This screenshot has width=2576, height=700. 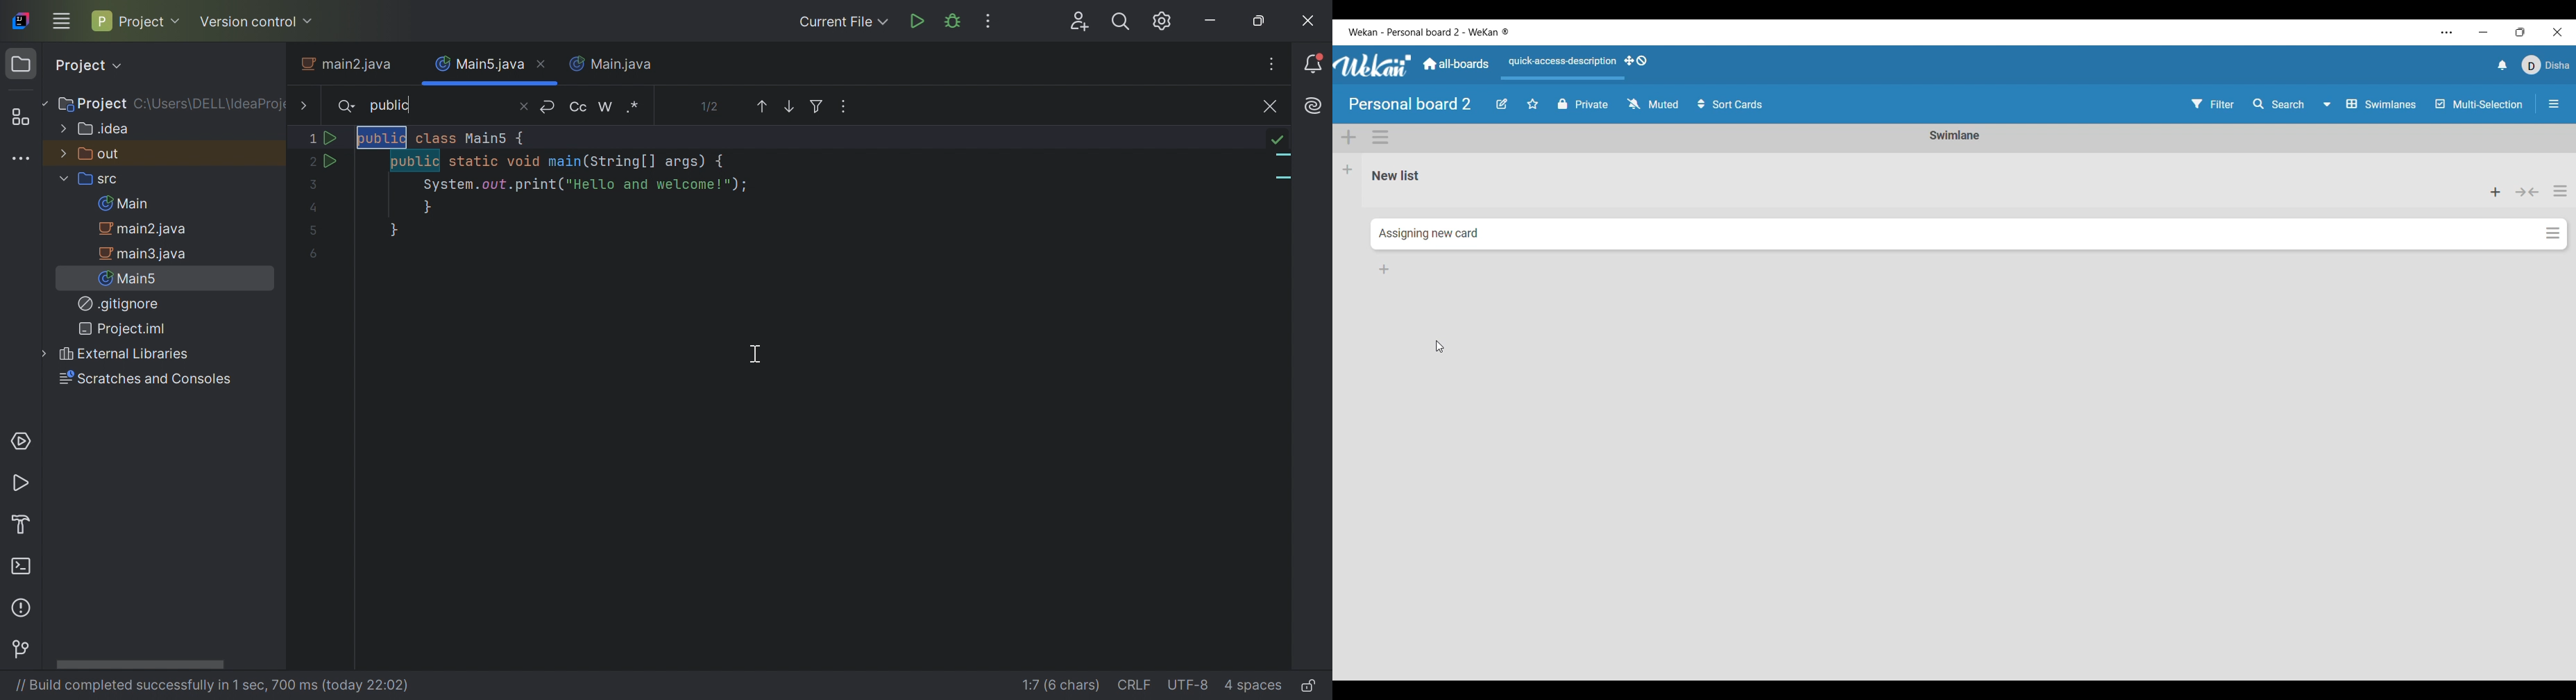 What do you see at coordinates (24, 569) in the screenshot?
I see `Terminal` at bounding box center [24, 569].